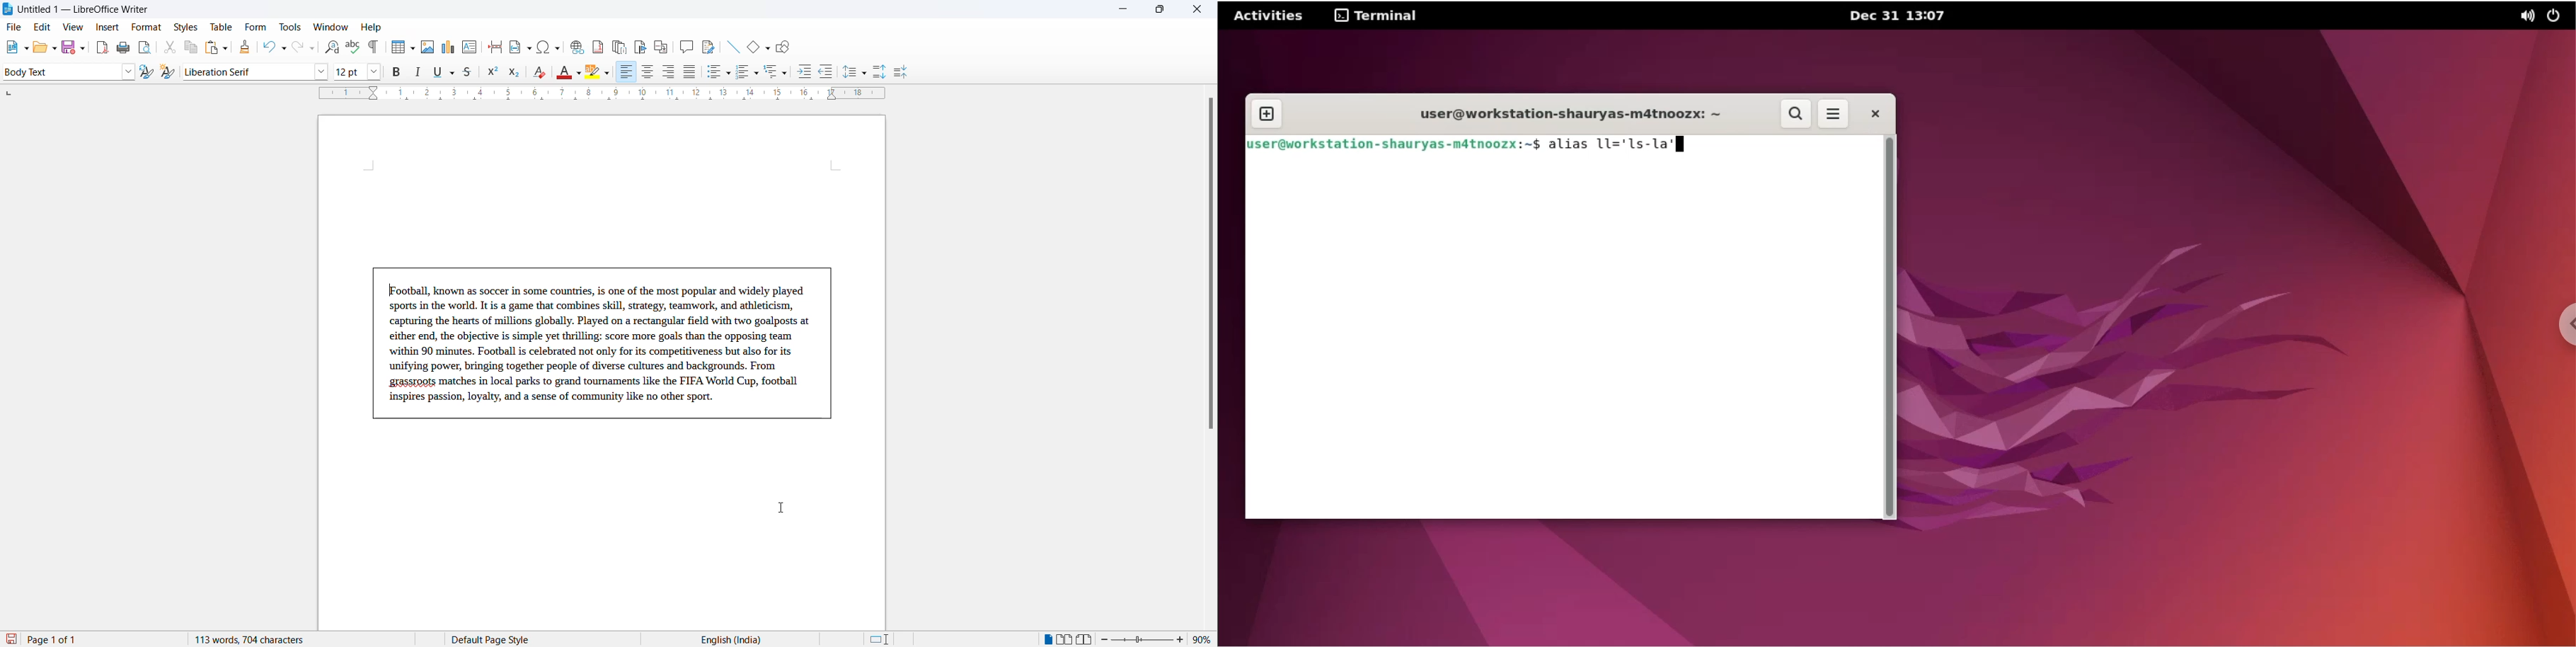  What do you see at coordinates (44, 47) in the screenshot?
I see `open` at bounding box center [44, 47].